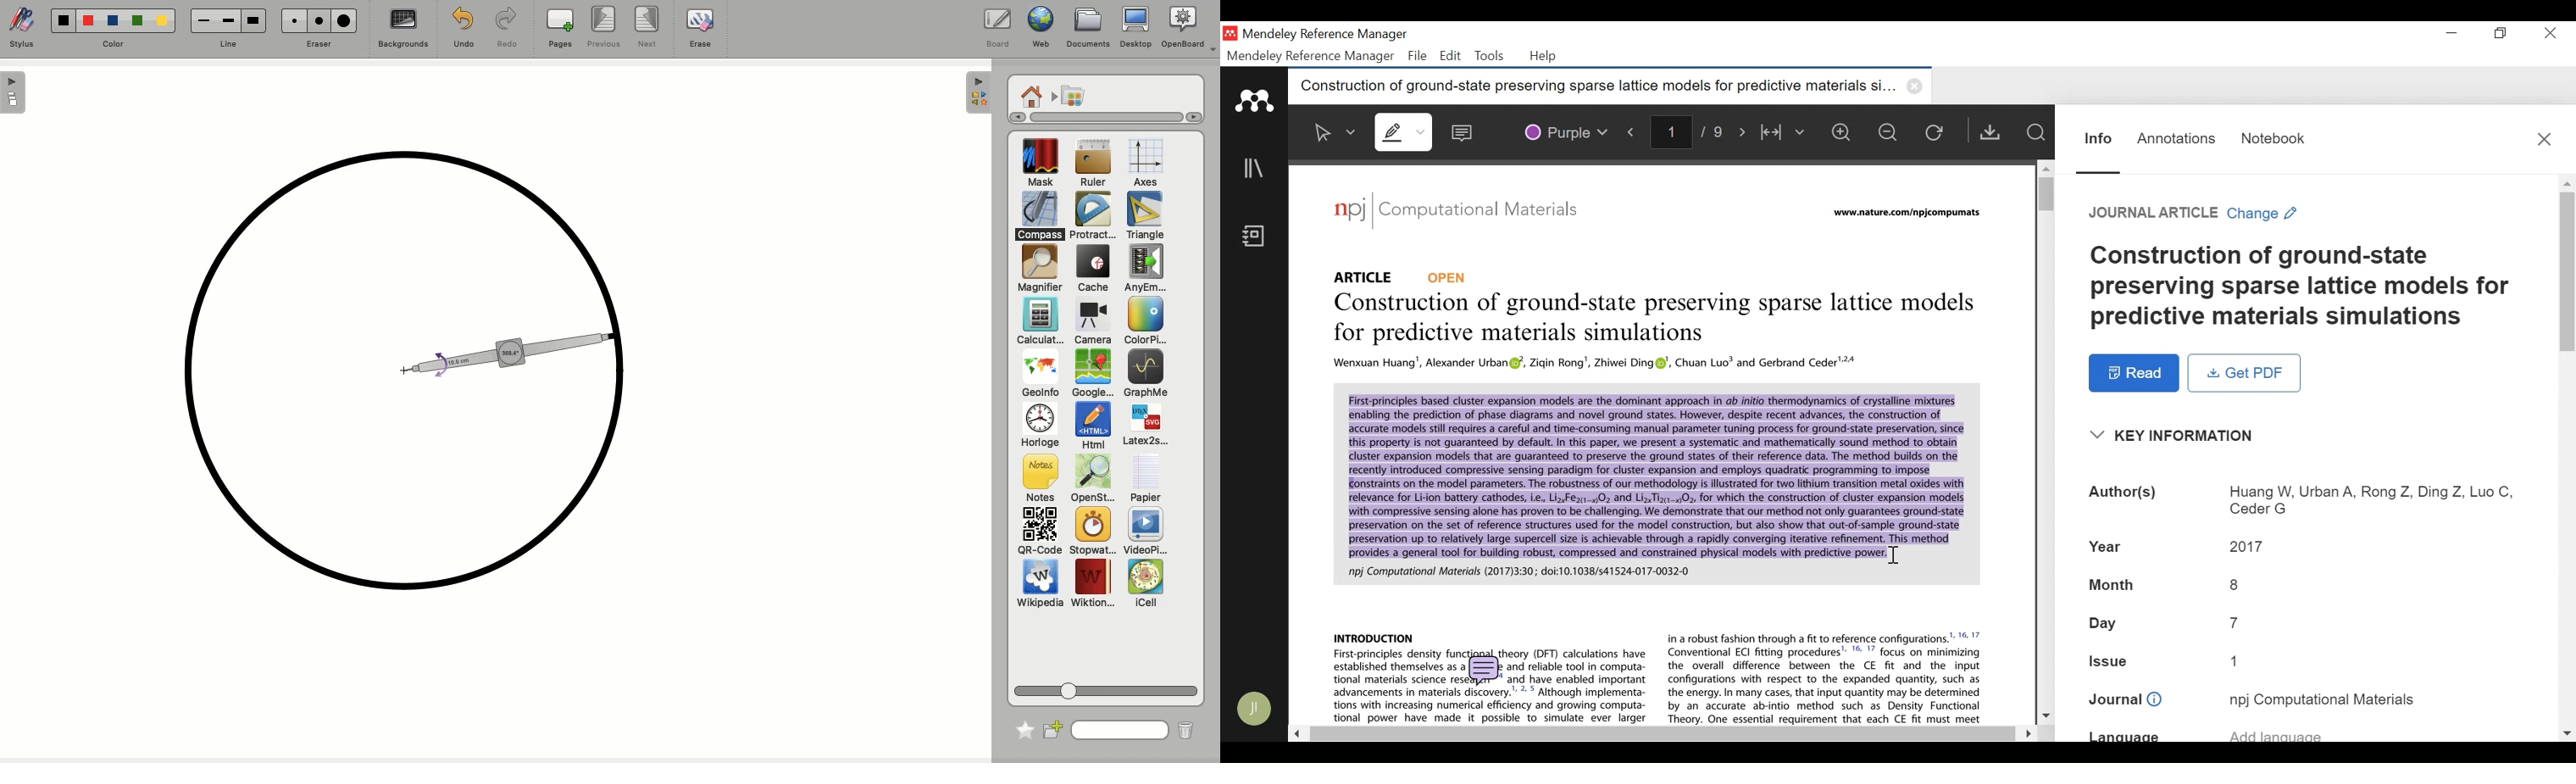 The width and height of the screenshot is (2576, 784). What do you see at coordinates (1255, 168) in the screenshot?
I see `Library` at bounding box center [1255, 168].